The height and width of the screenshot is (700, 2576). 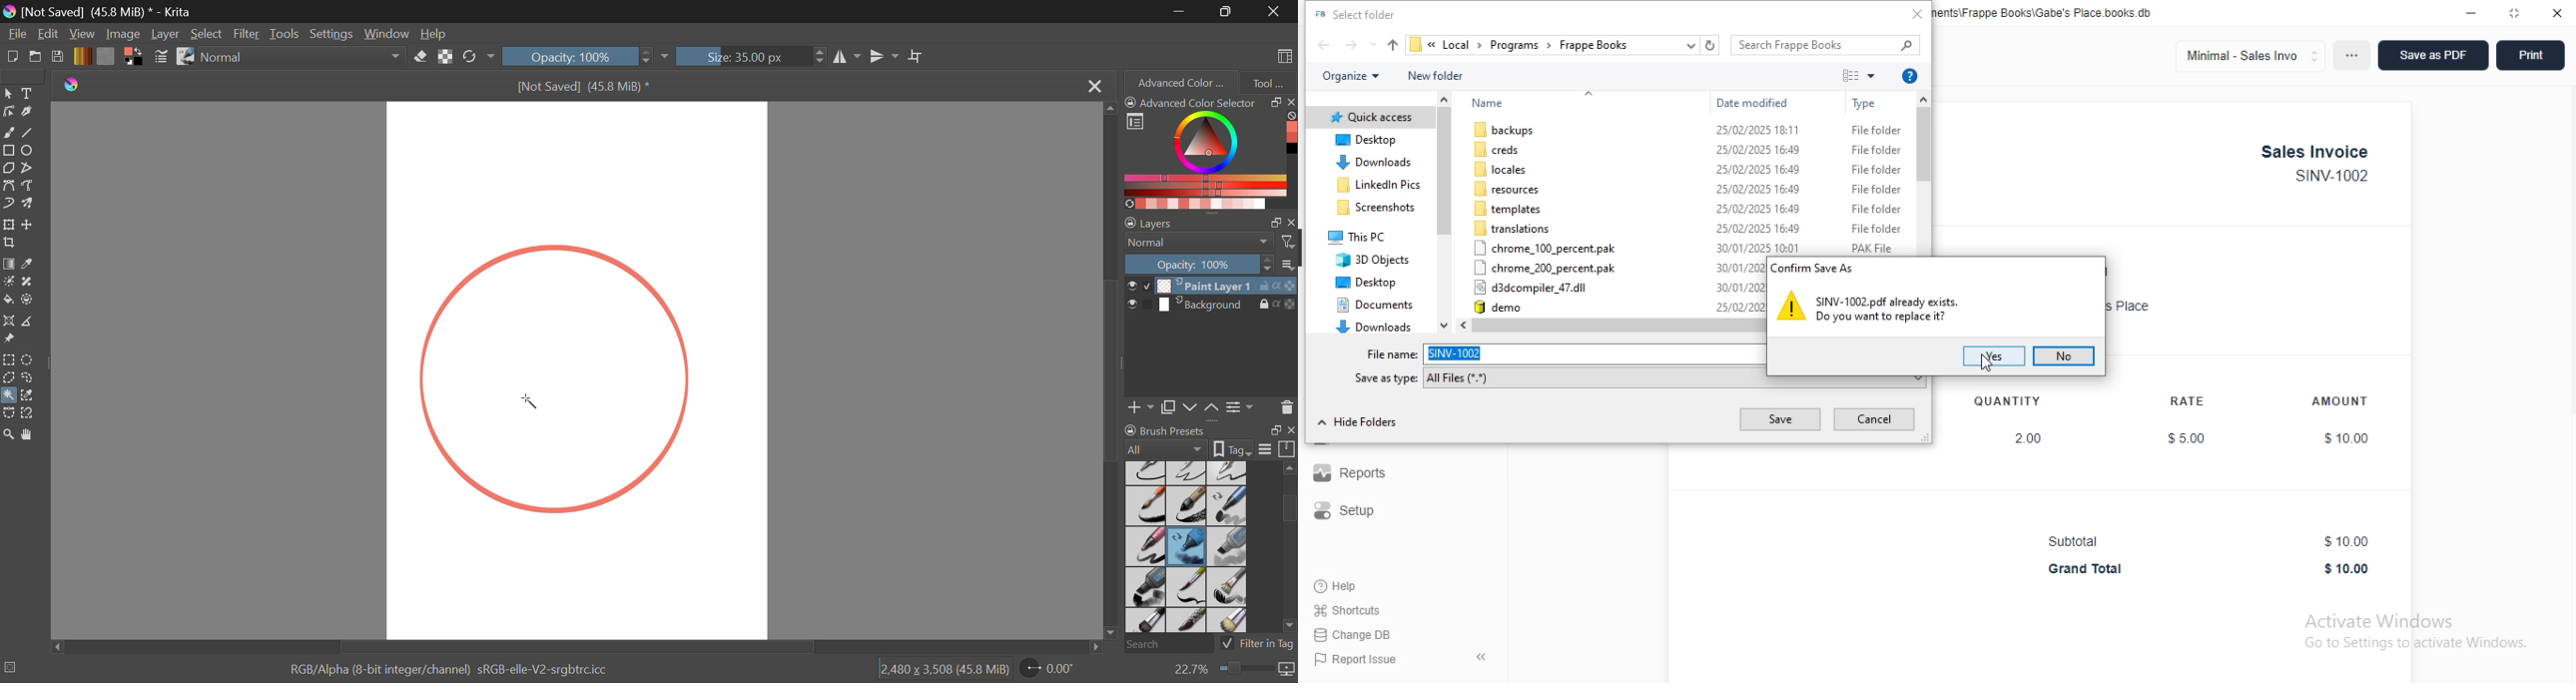 I want to click on up to "programs", so click(x=1393, y=45).